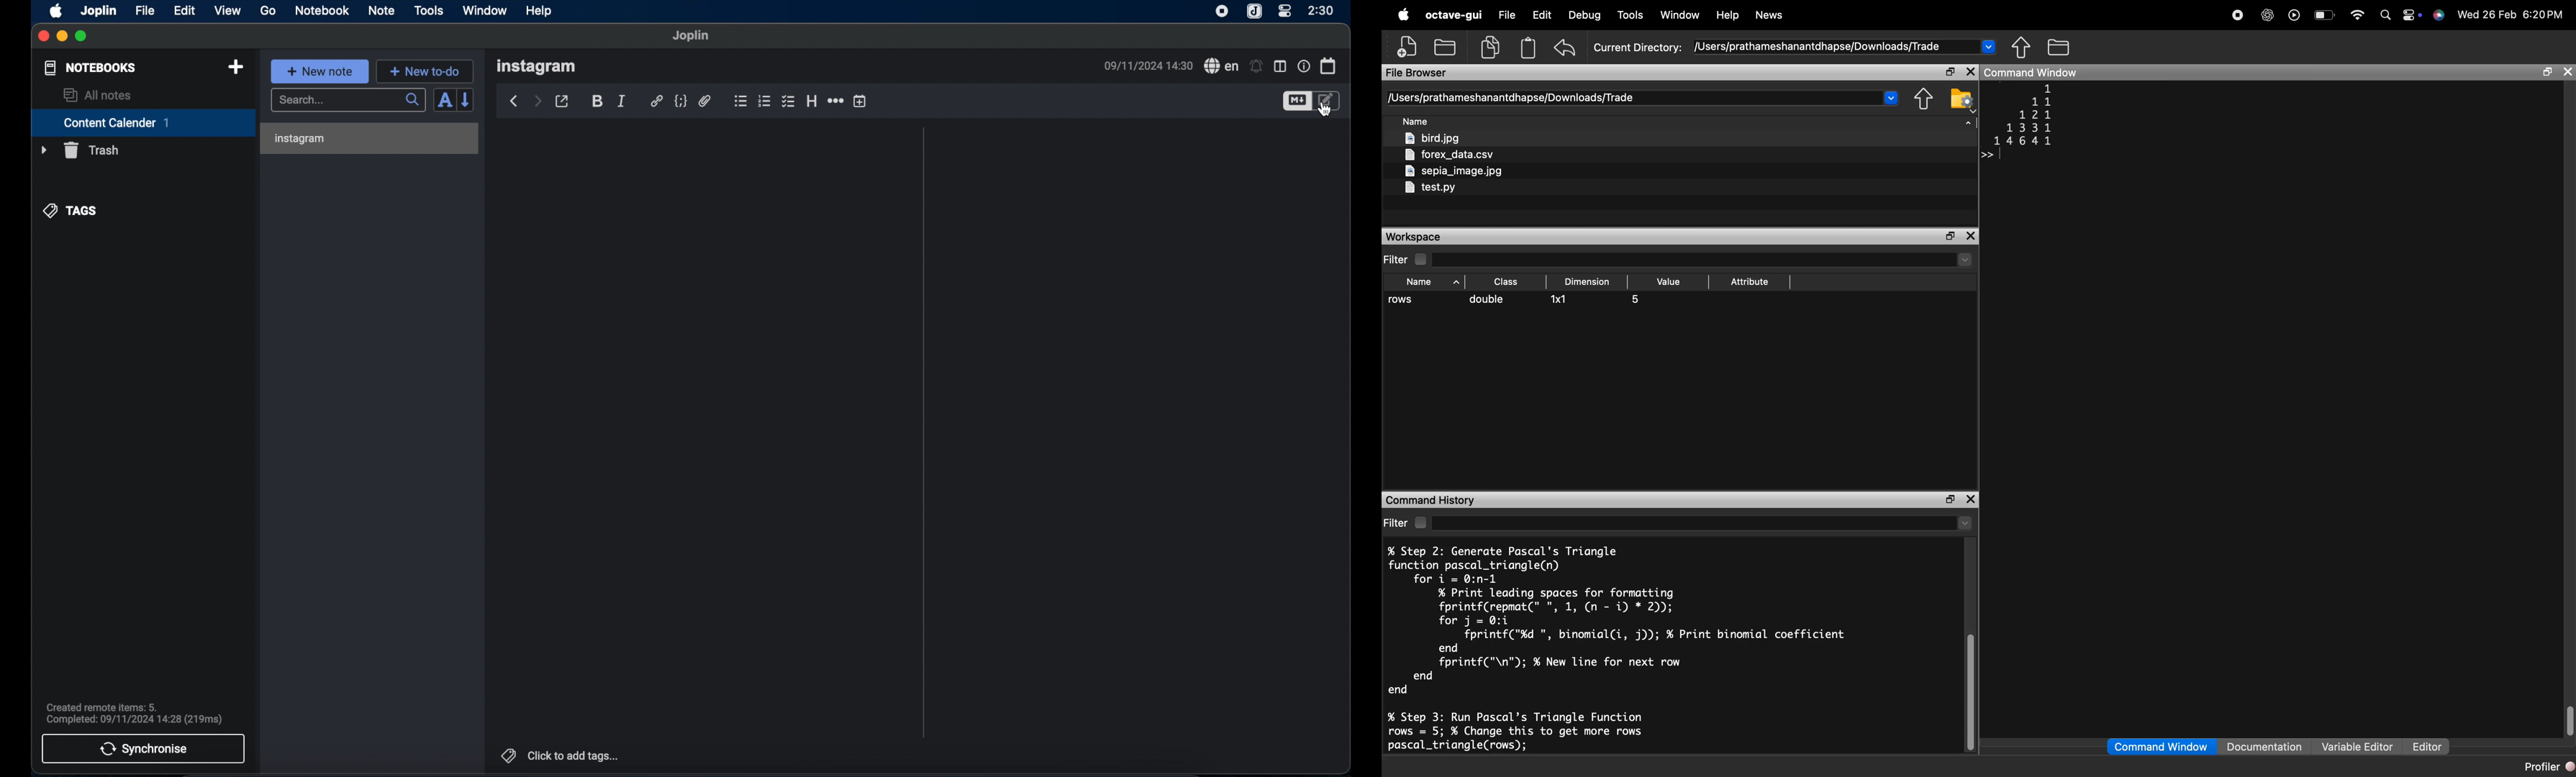  Describe the element at coordinates (2022, 141) in the screenshot. I see `1 4 6 4 1` at that location.